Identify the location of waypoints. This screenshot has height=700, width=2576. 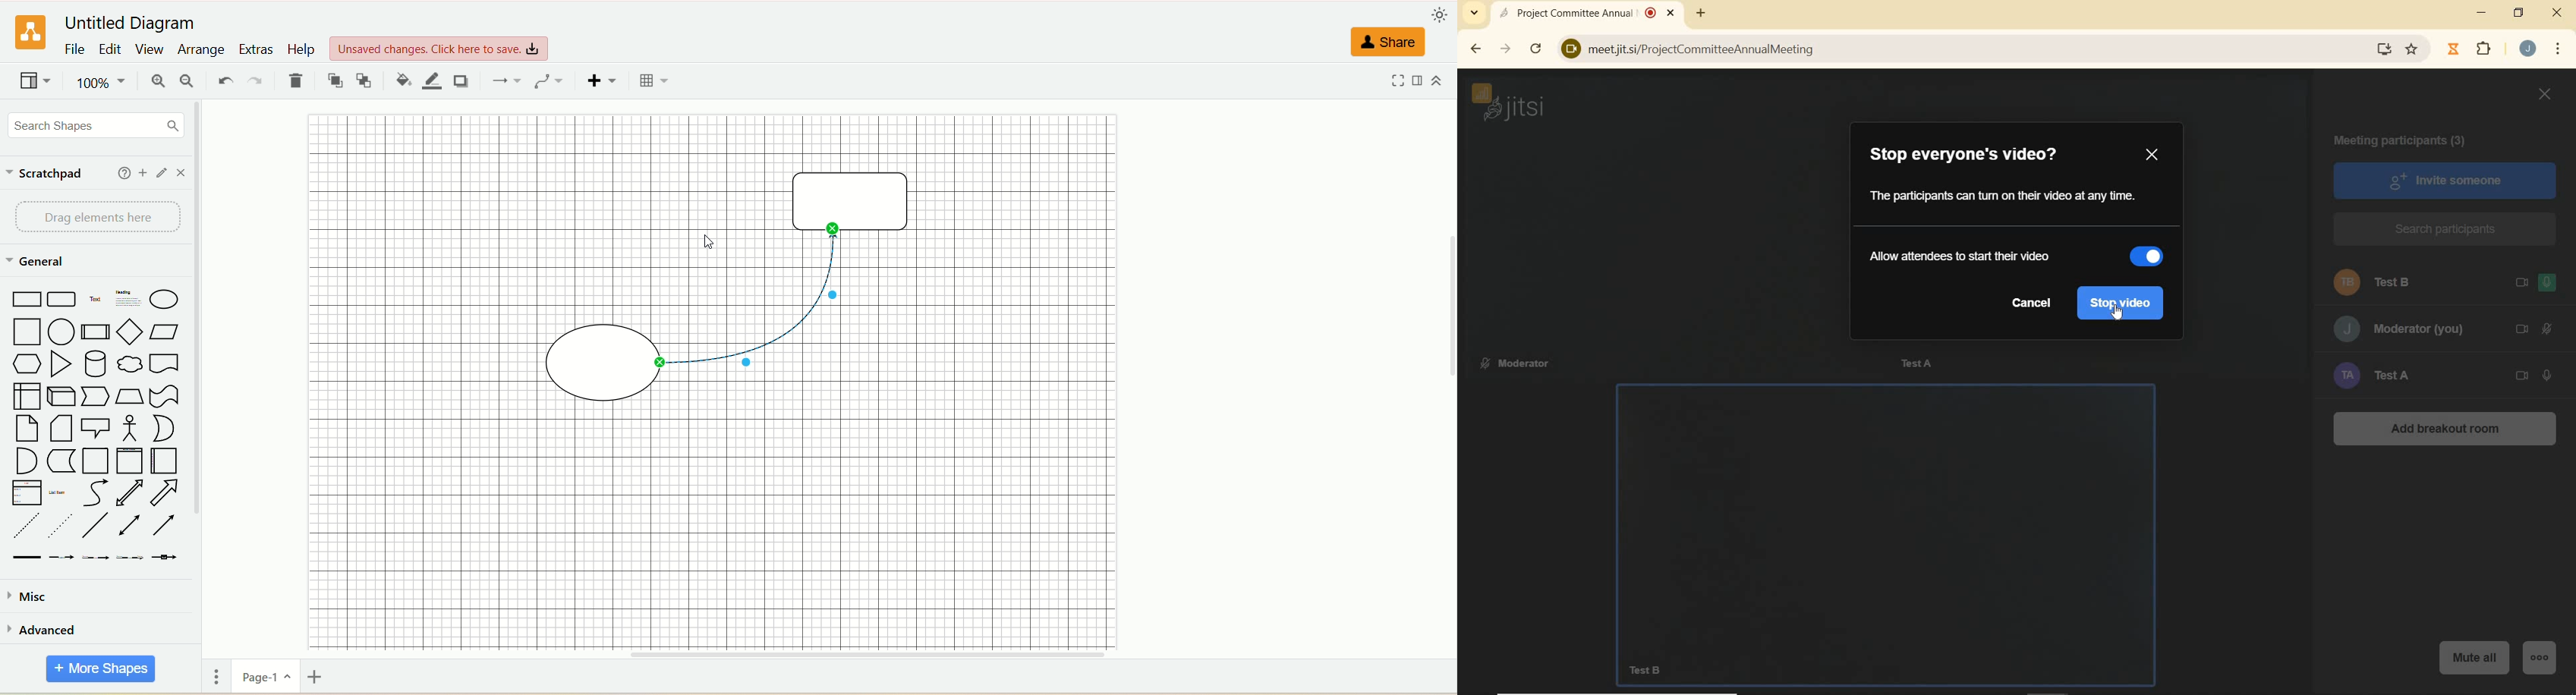
(549, 81).